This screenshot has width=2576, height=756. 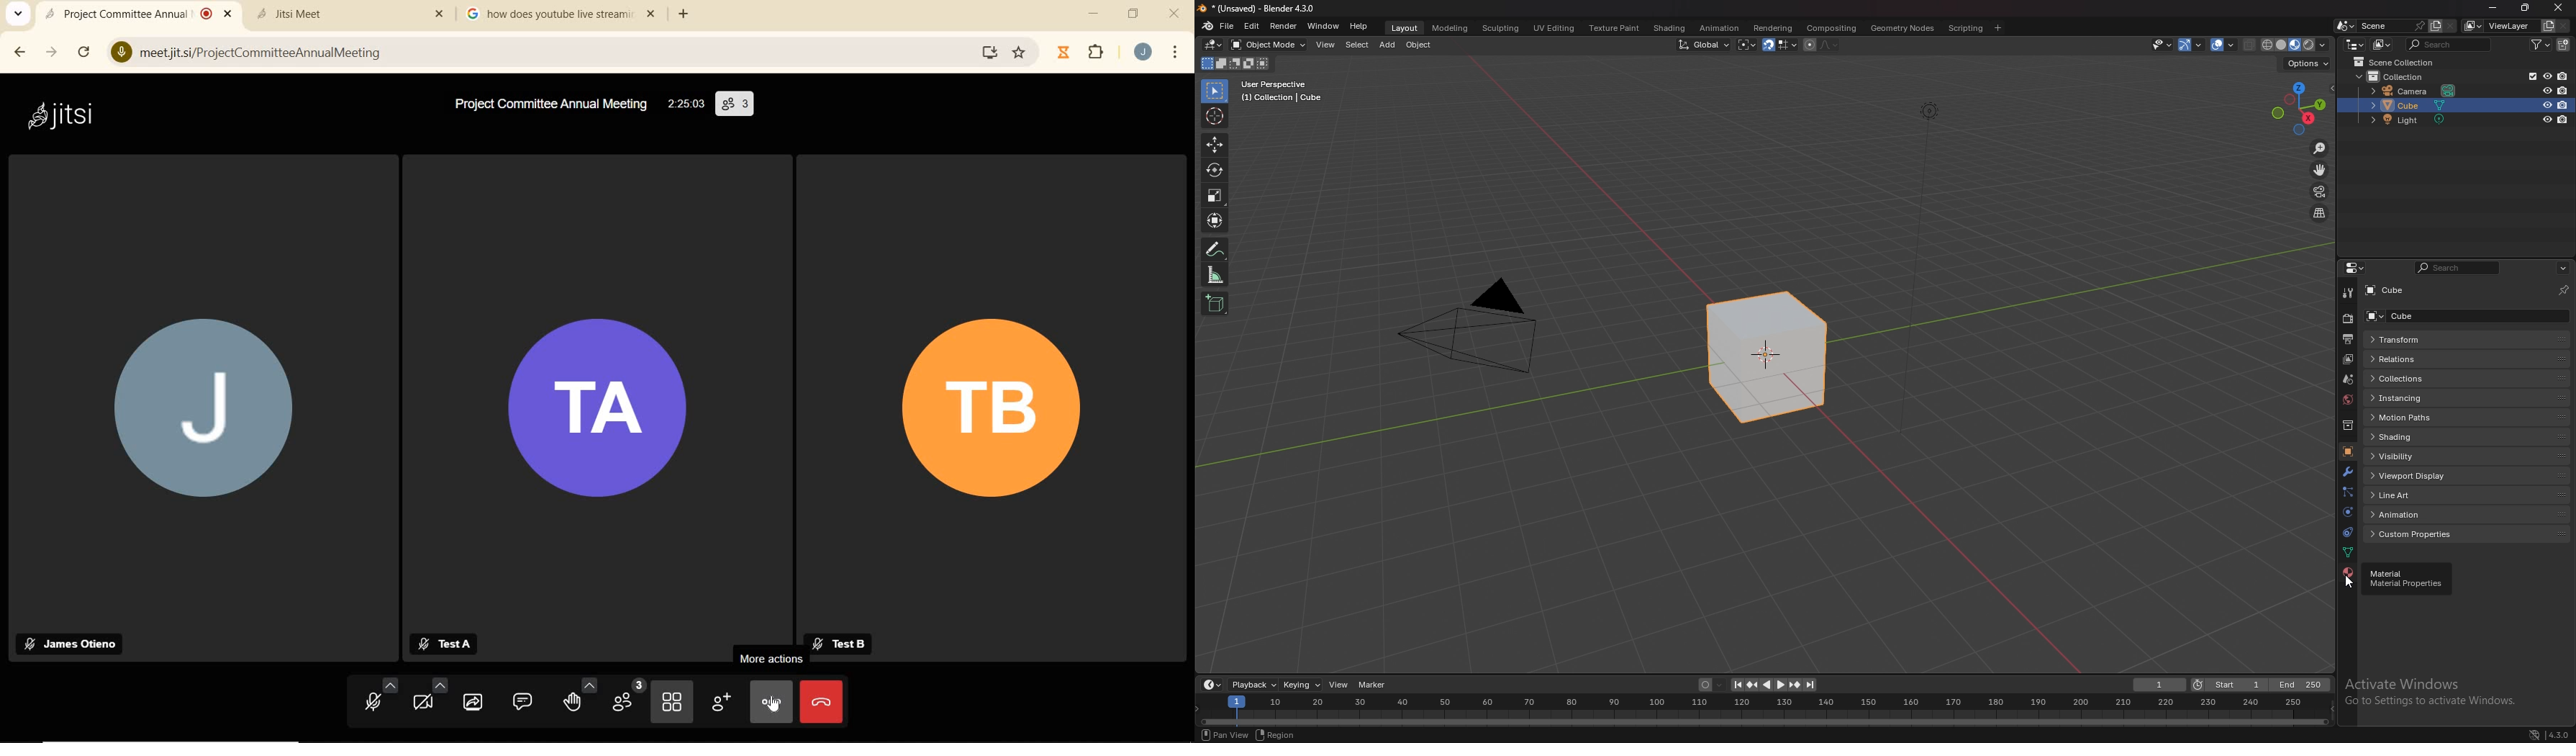 I want to click on leave meeting, so click(x=821, y=702).